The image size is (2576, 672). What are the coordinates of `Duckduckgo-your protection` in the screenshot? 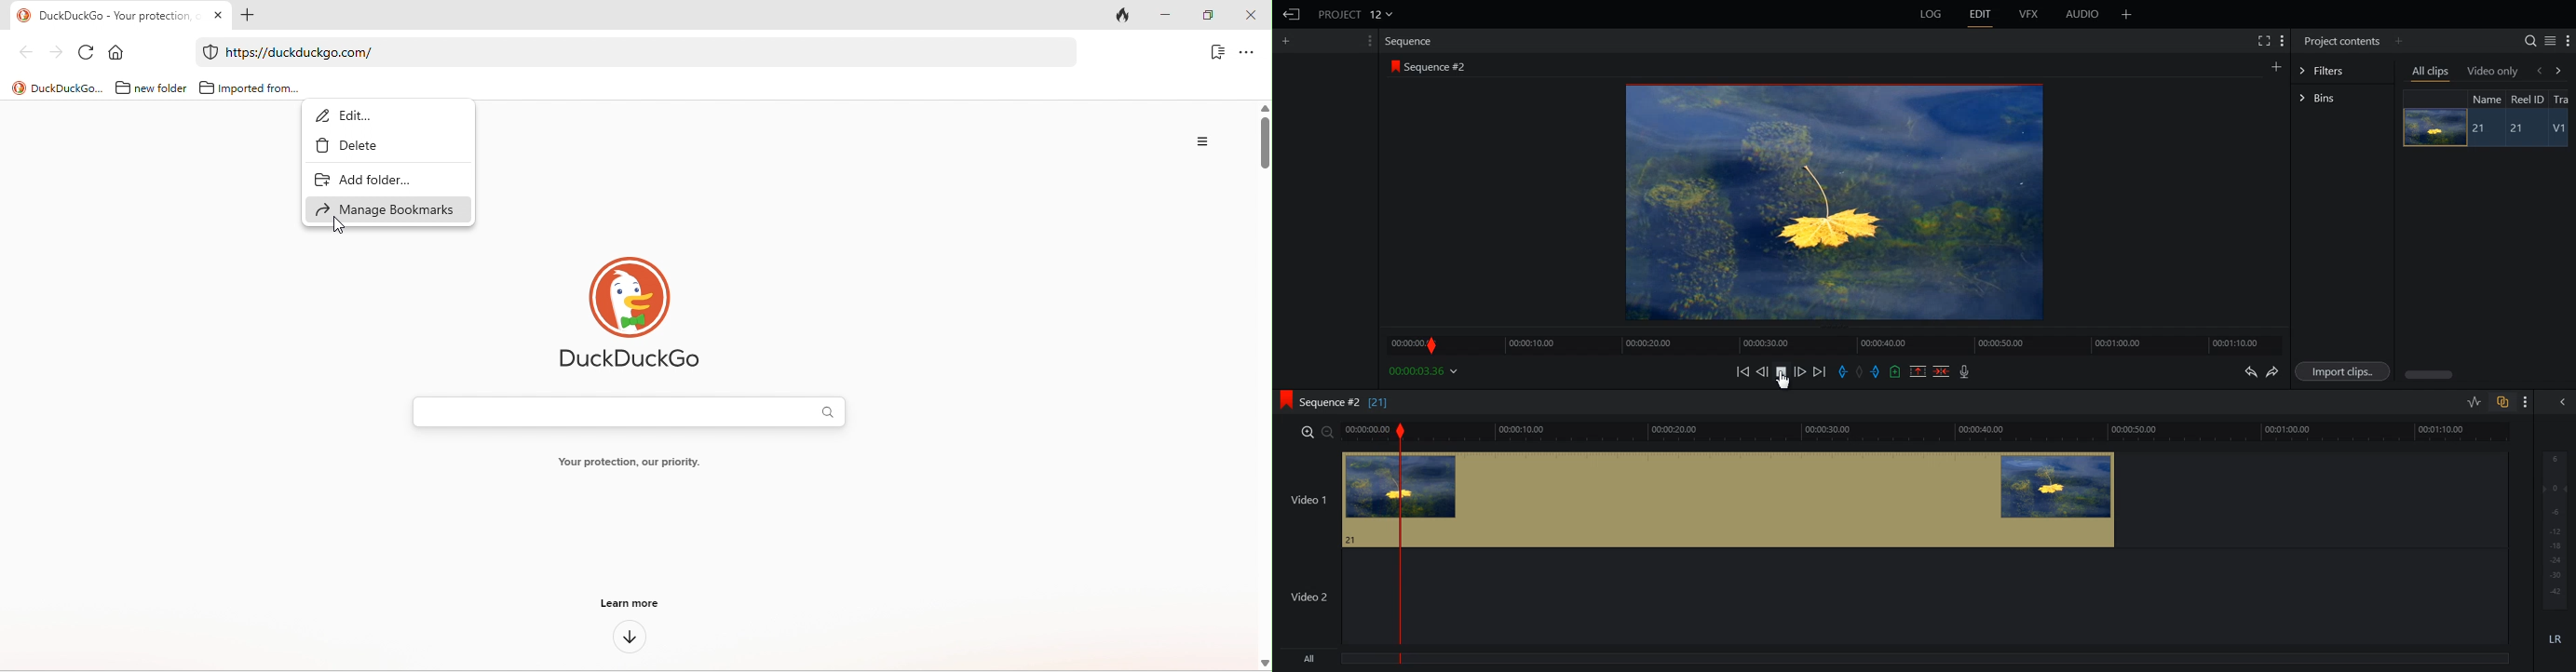 It's located at (114, 14).